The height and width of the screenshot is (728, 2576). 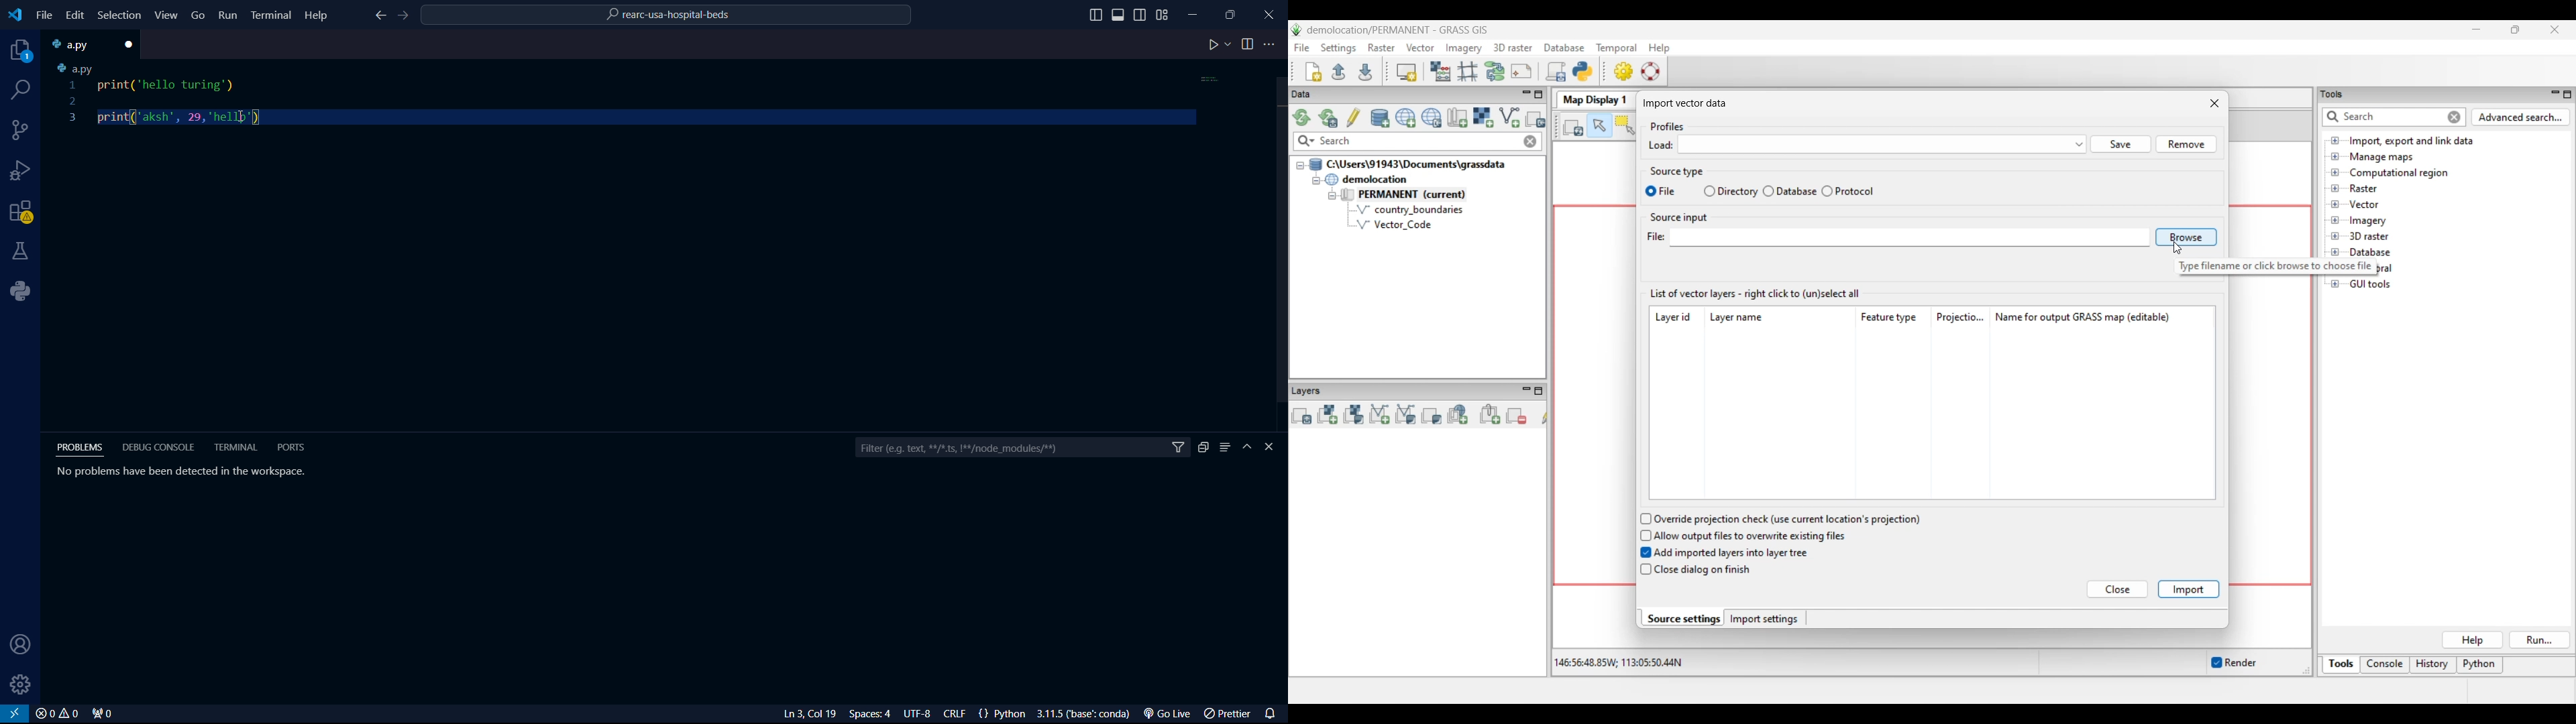 I want to click on foward, so click(x=406, y=16).